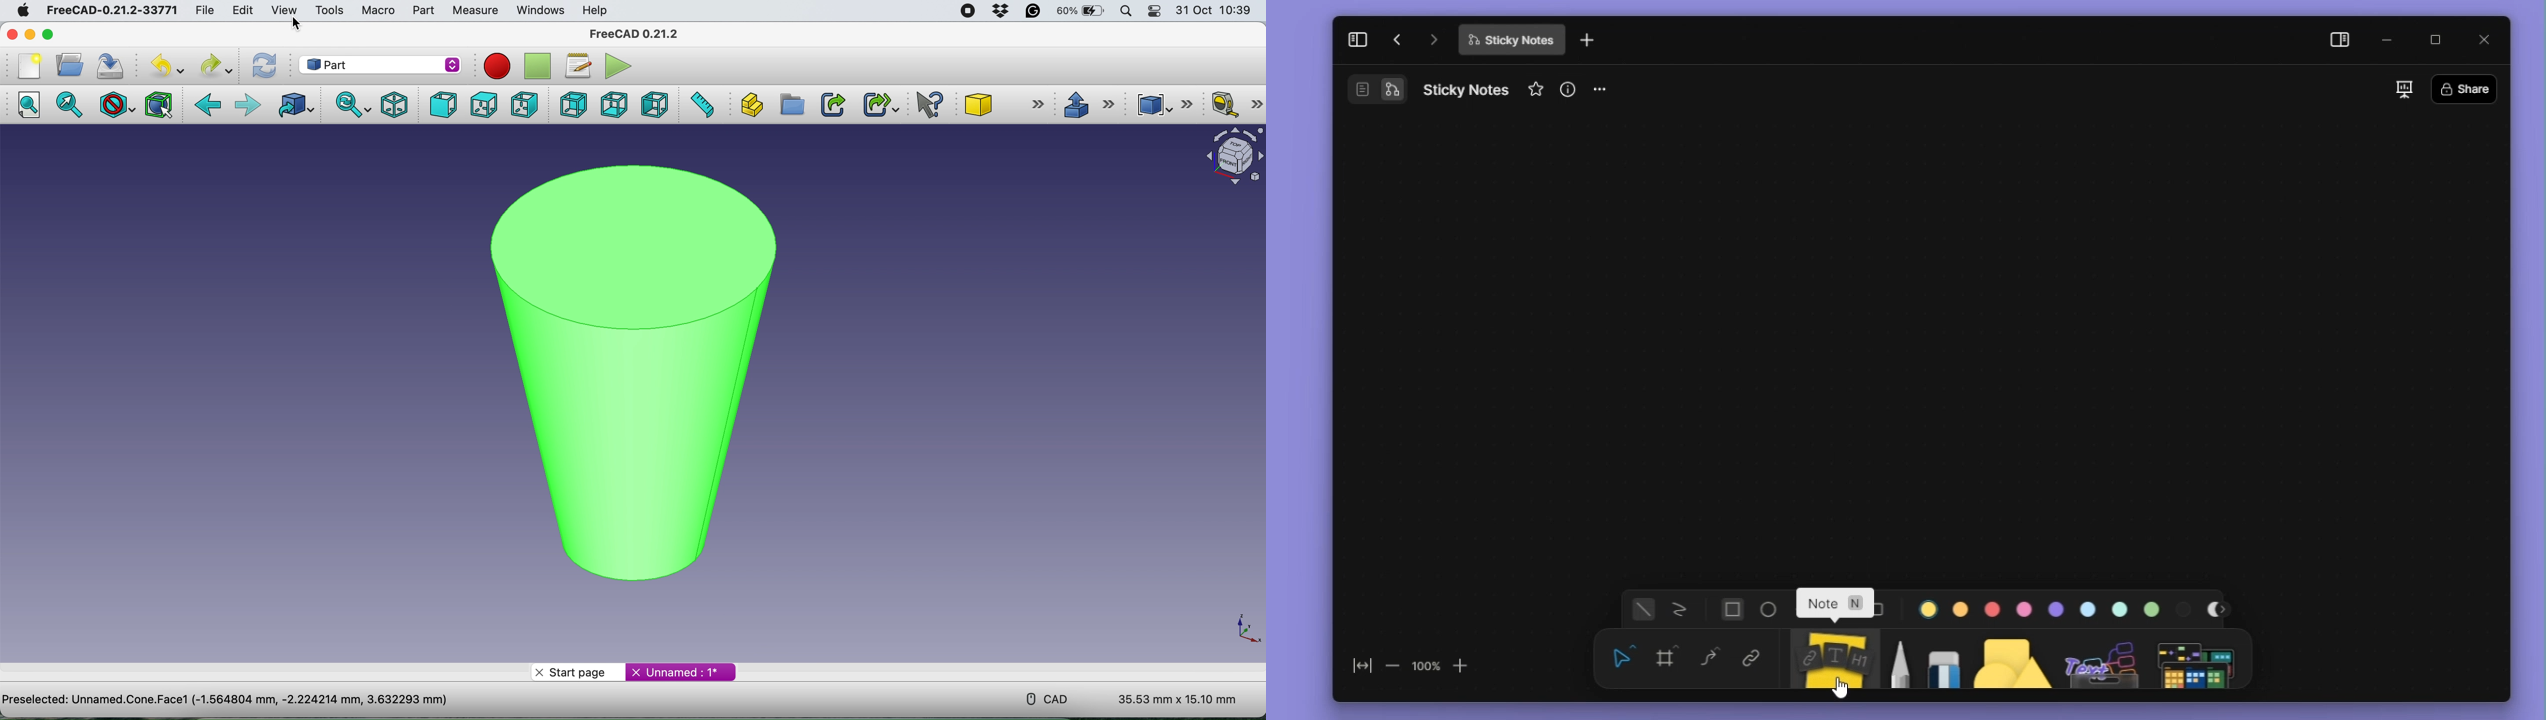 The width and height of the screenshot is (2548, 728). What do you see at coordinates (474, 10) in the screenshot?
I see `measure` at bounding box center [474, 10].